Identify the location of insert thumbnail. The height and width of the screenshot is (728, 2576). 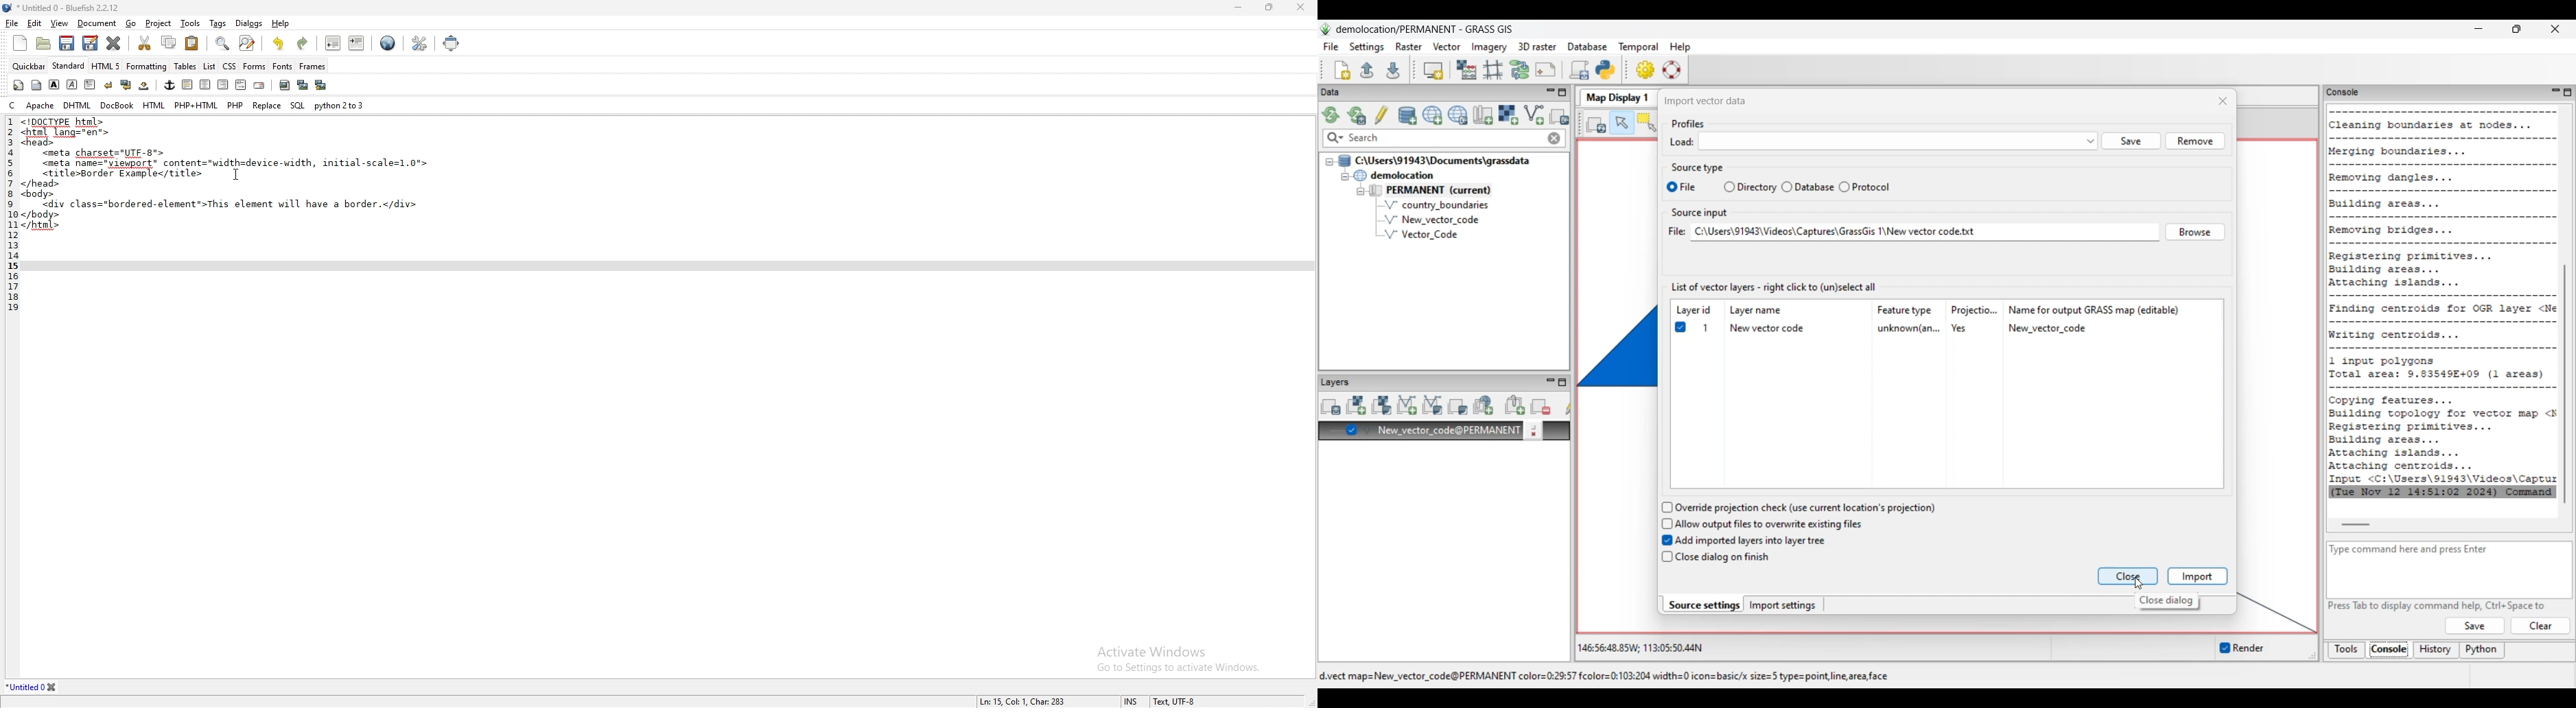
(303, 85).